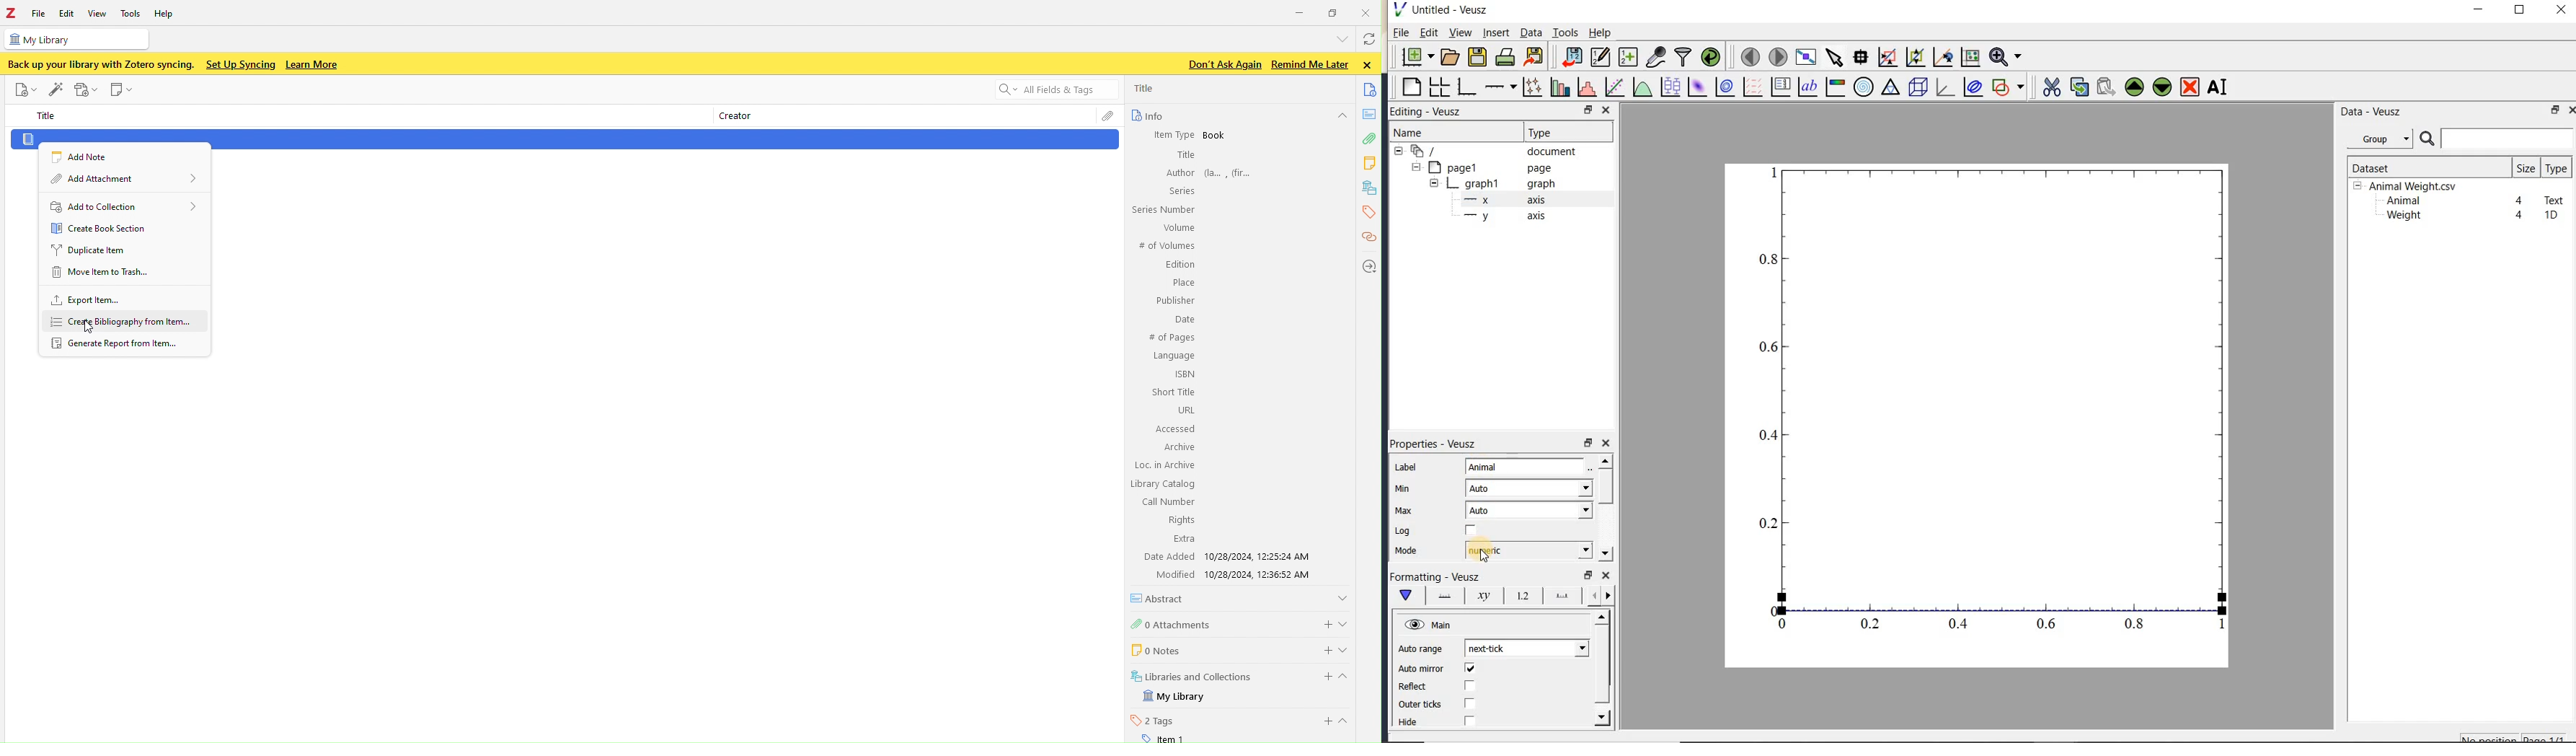 This screenshot has height=756, width=2576. I want to click on save the document, so click(1477, 58).